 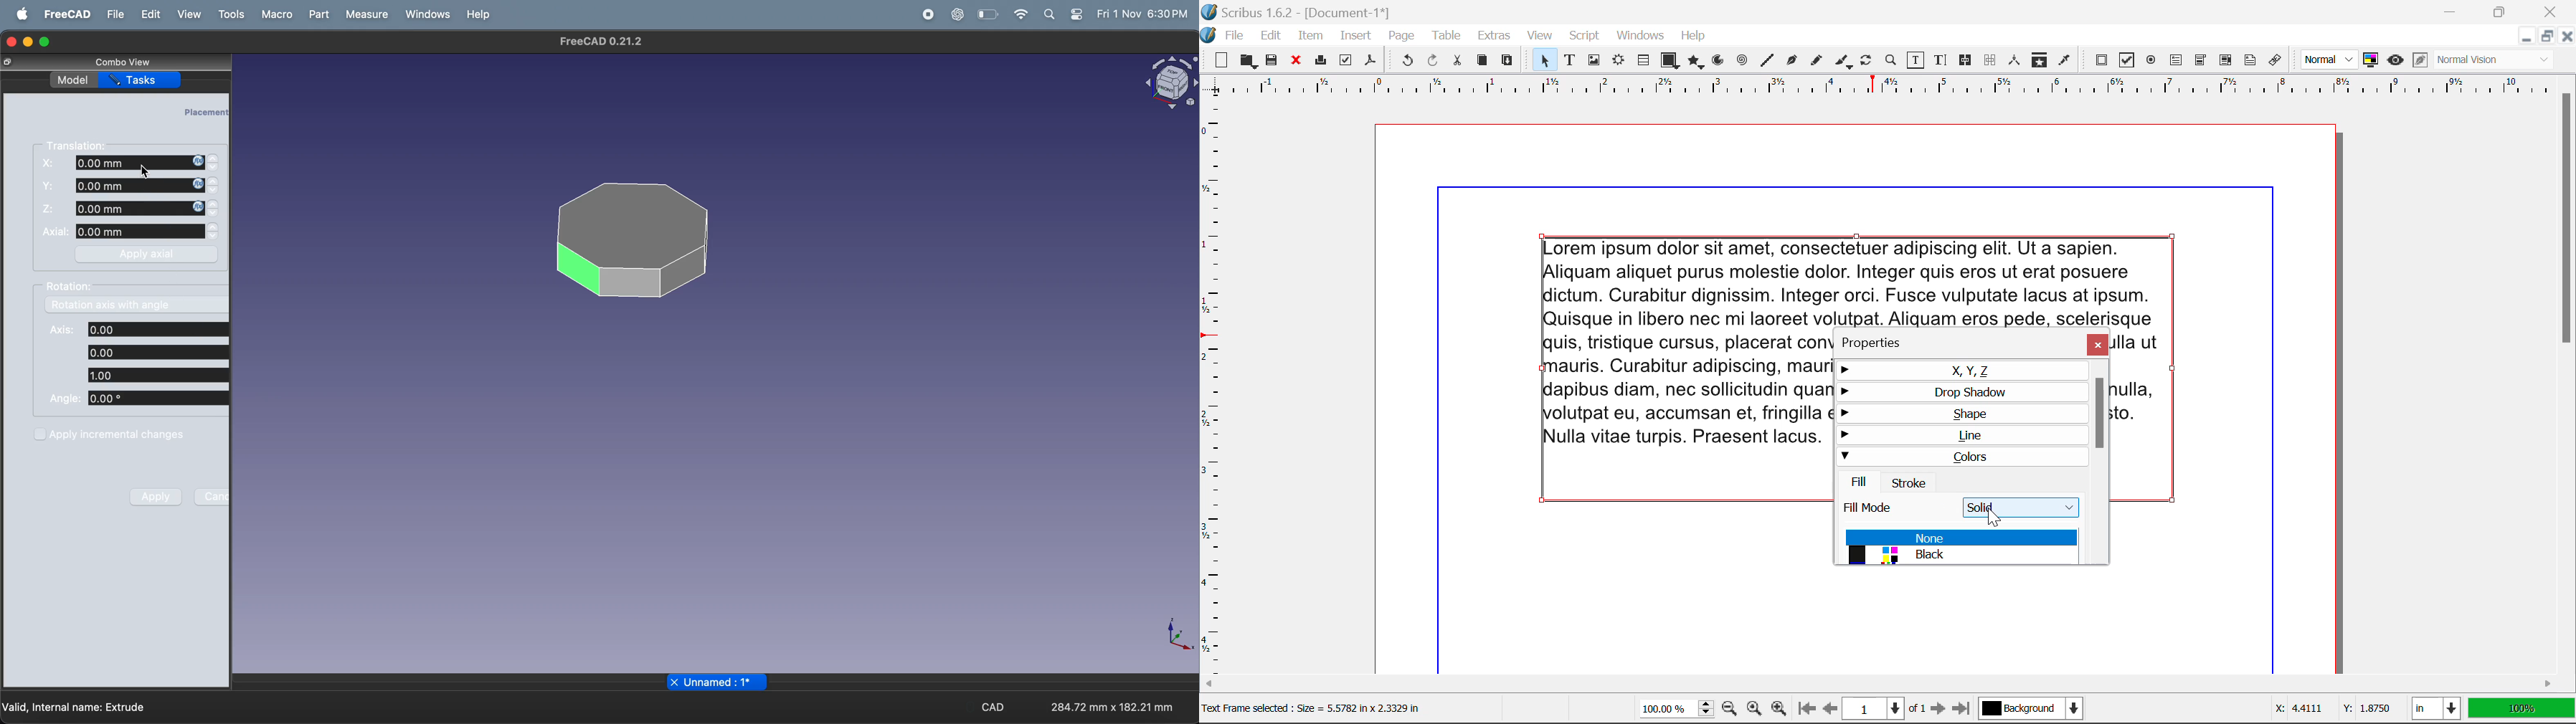 I want to click on down, so click(x=214, y=238).